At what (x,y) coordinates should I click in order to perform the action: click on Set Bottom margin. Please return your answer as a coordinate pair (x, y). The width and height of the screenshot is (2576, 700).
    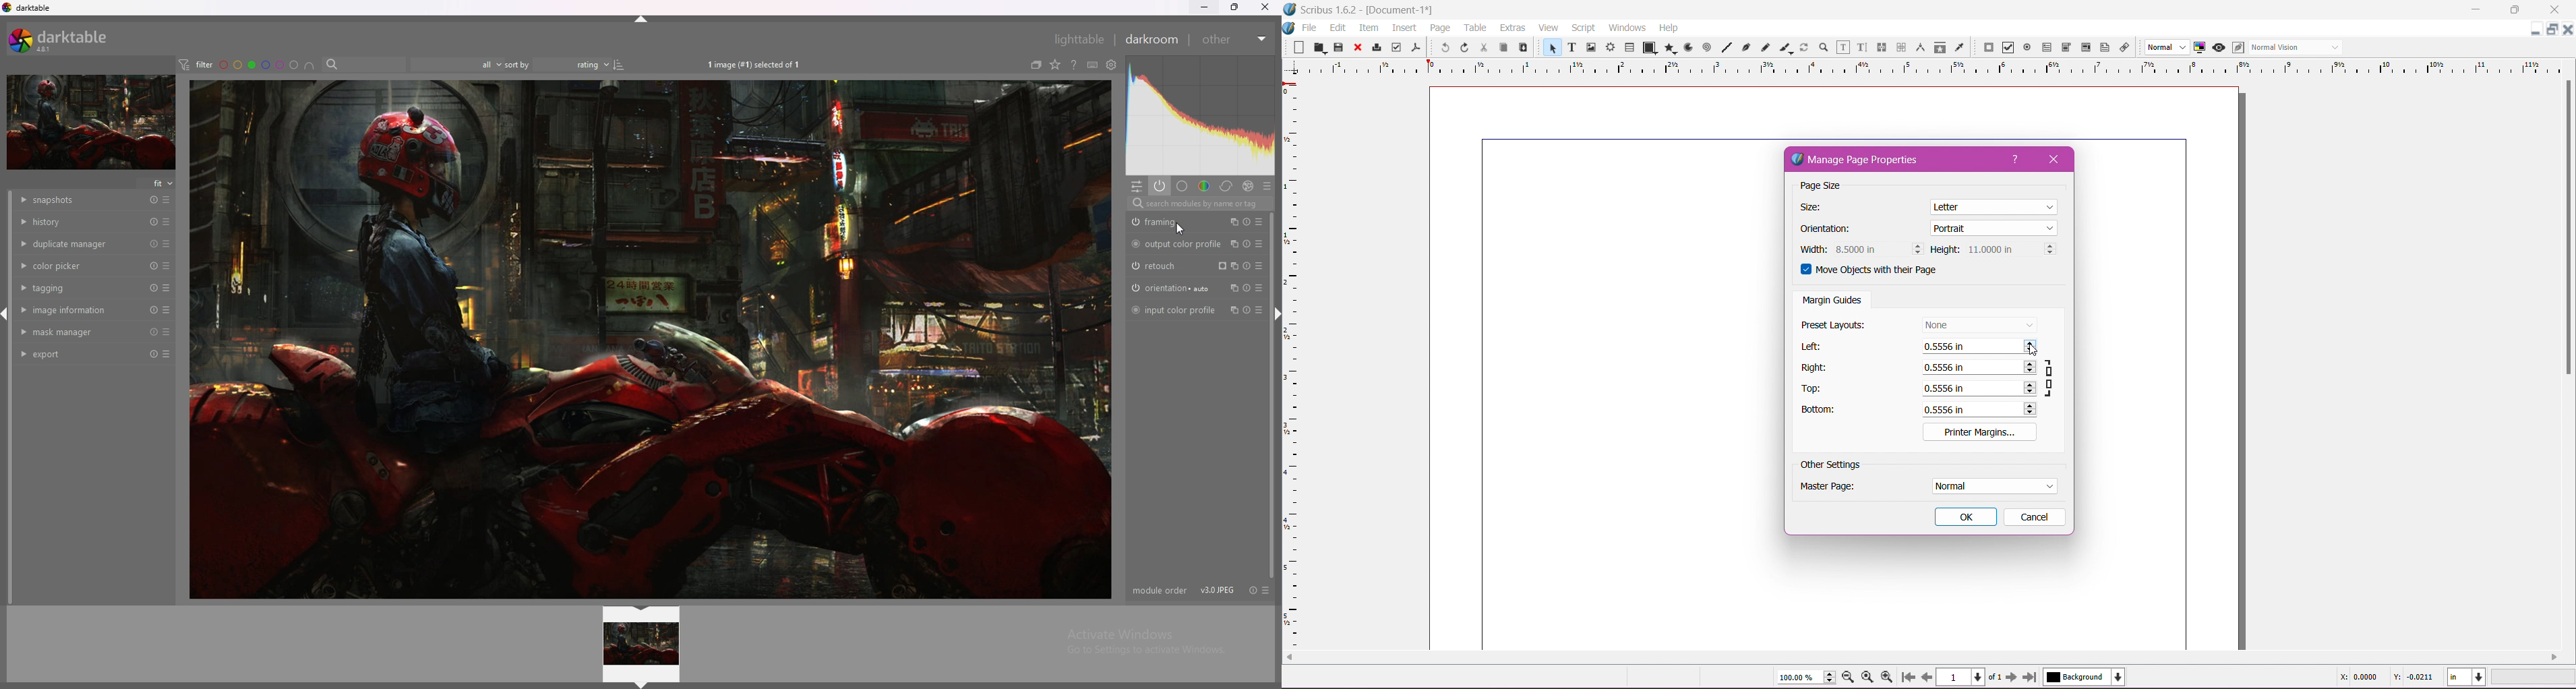
    Looking at the image, I should click on (1981, 409).